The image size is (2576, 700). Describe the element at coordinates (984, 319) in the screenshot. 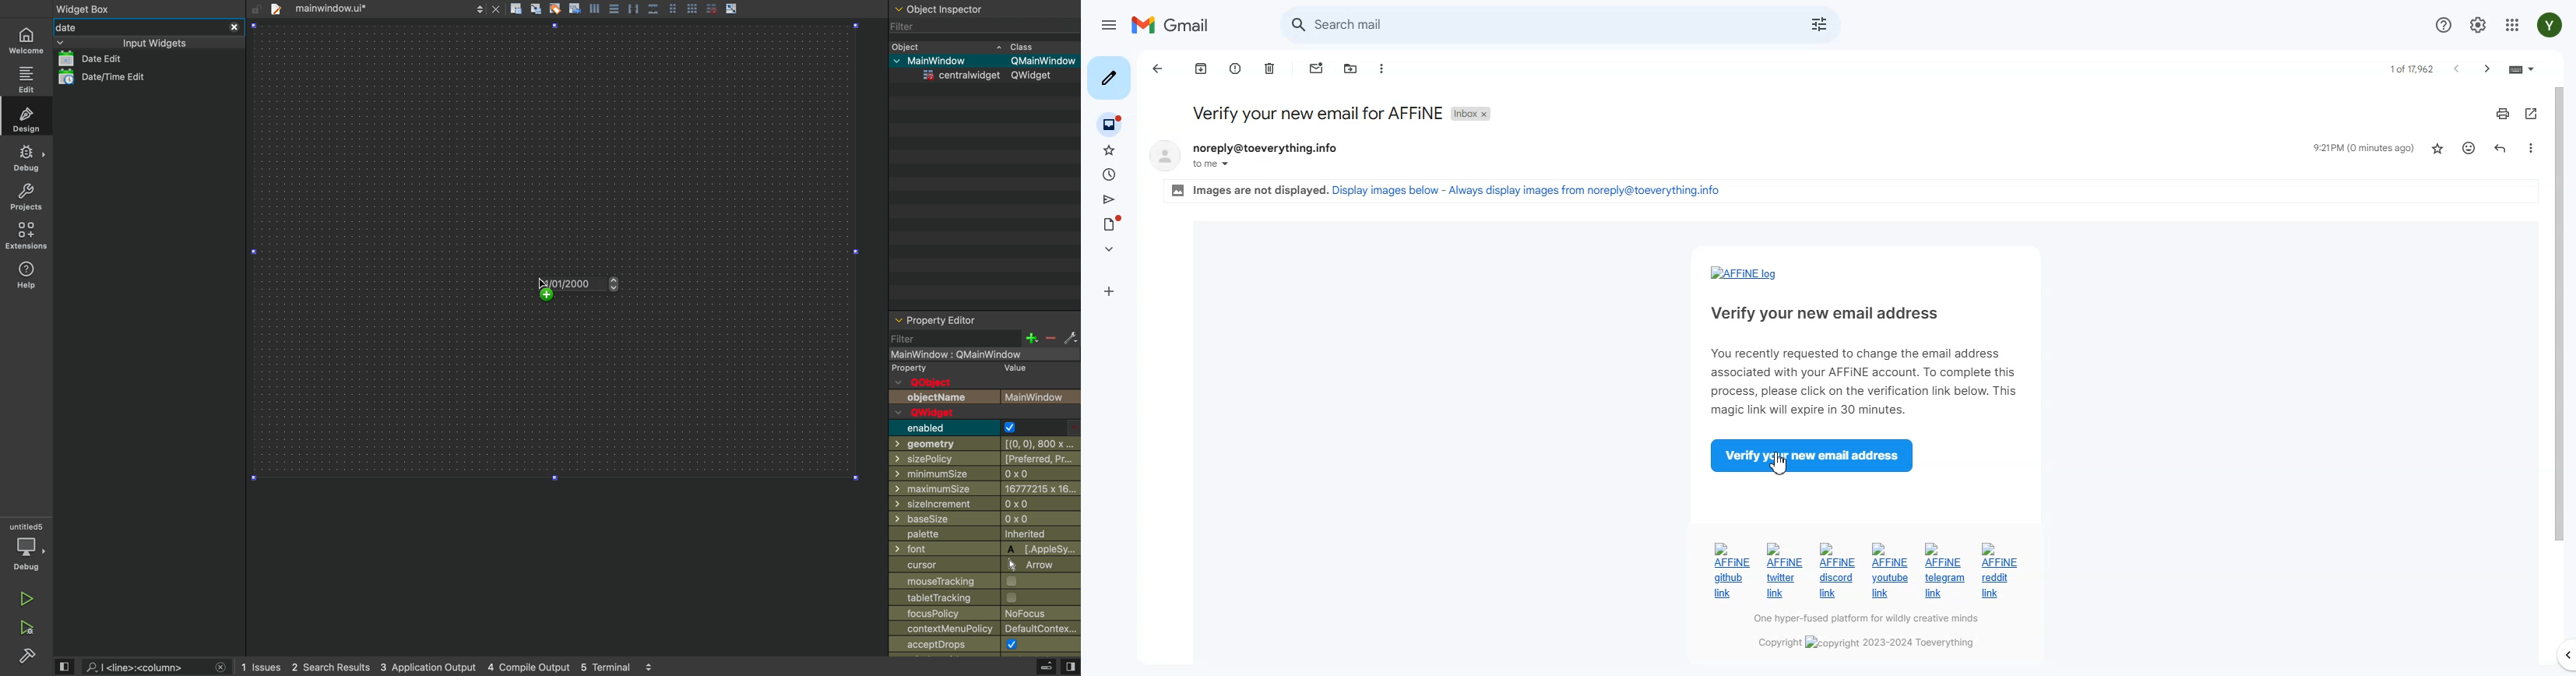

I see `property editor` at that location.